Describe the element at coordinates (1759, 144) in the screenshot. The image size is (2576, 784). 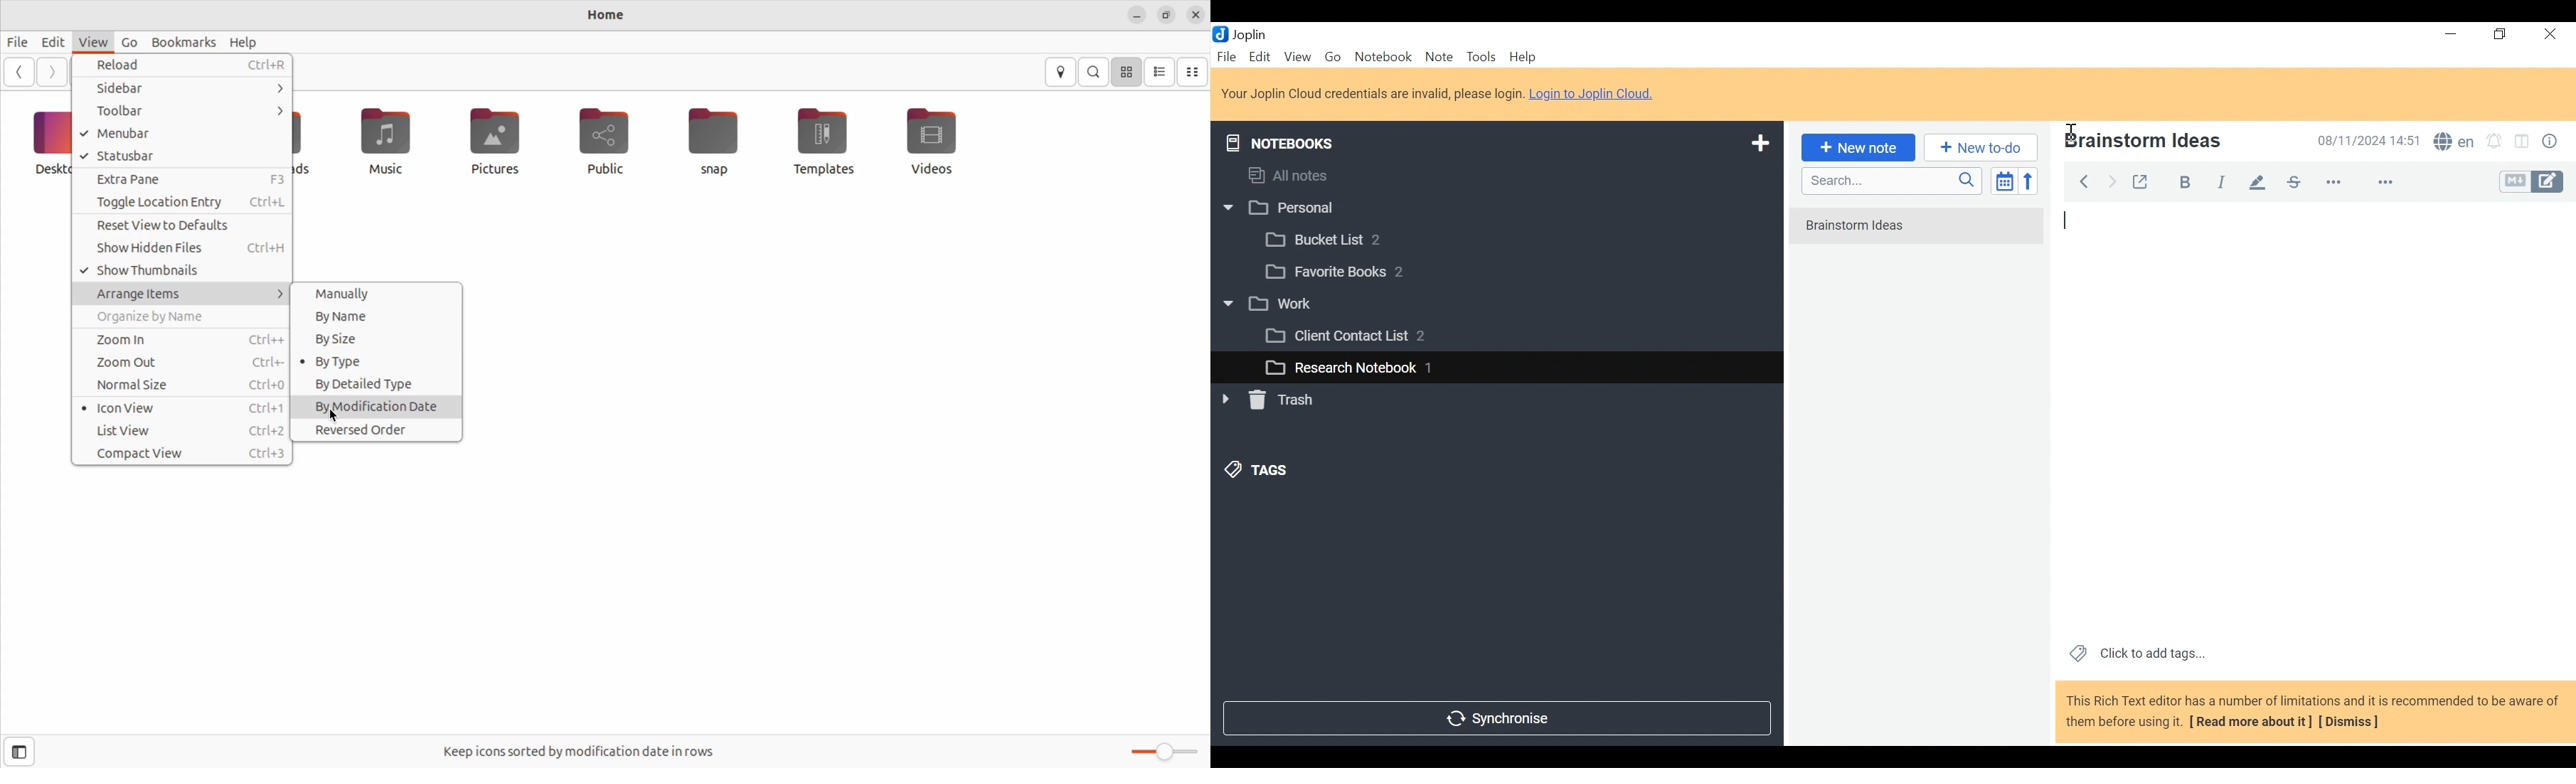
I see `Add New Notebook` at that location.